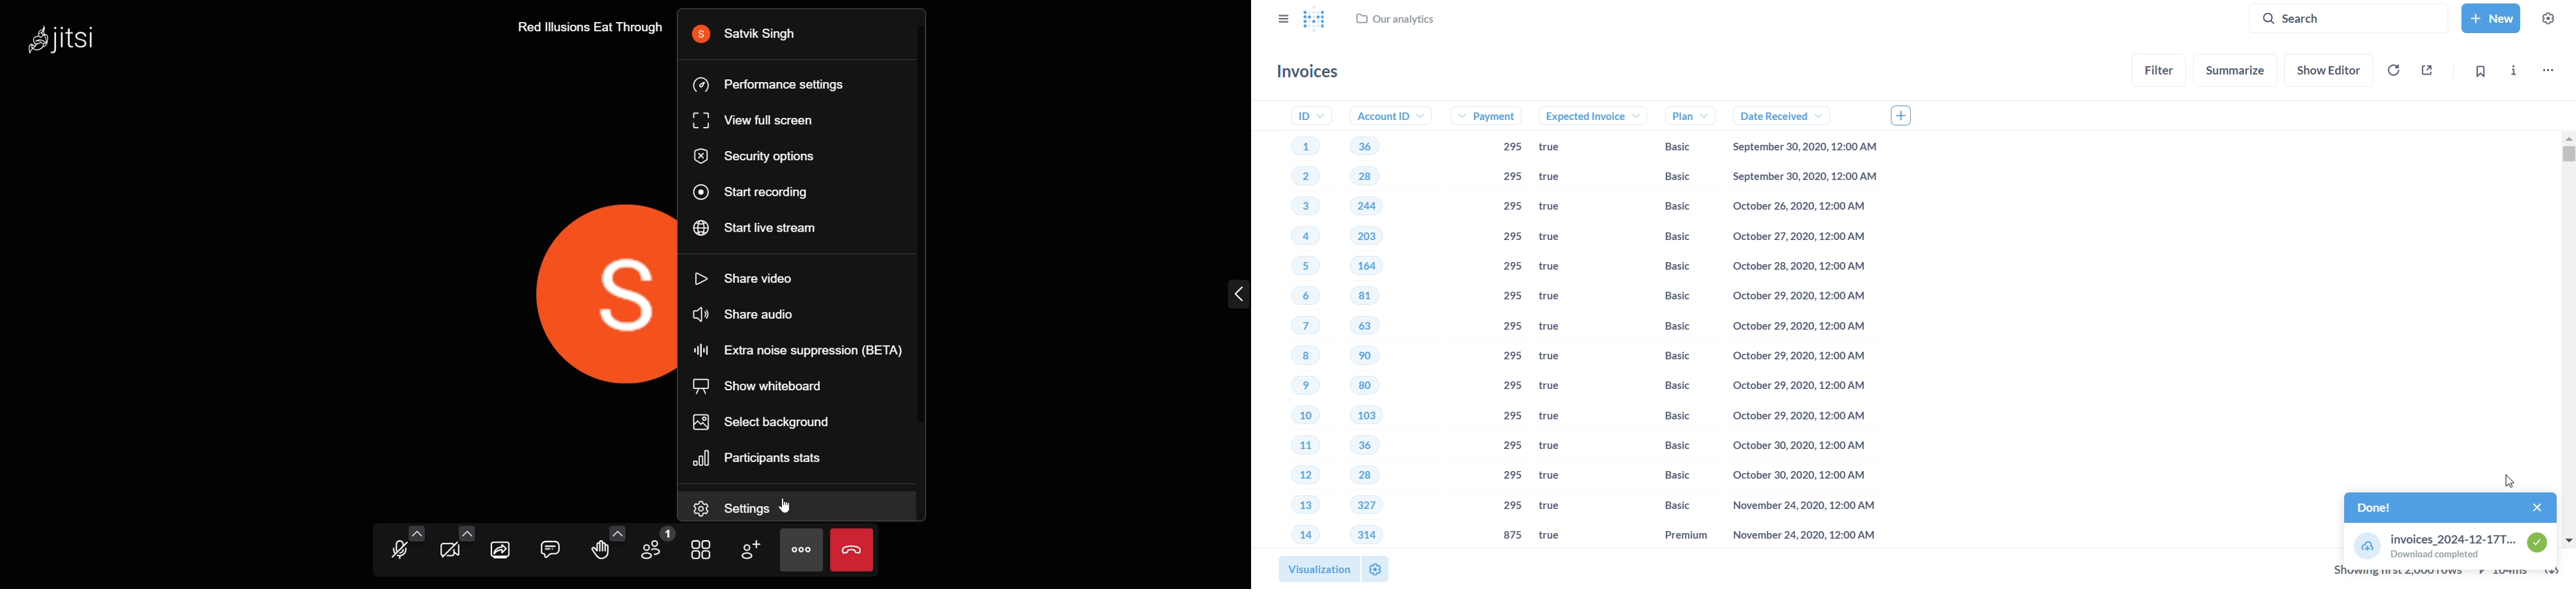 This screenshot has width=2576, height=616. Describe the element at coordinates (1675, 115) in the screenshot. I see `plan` at that location.